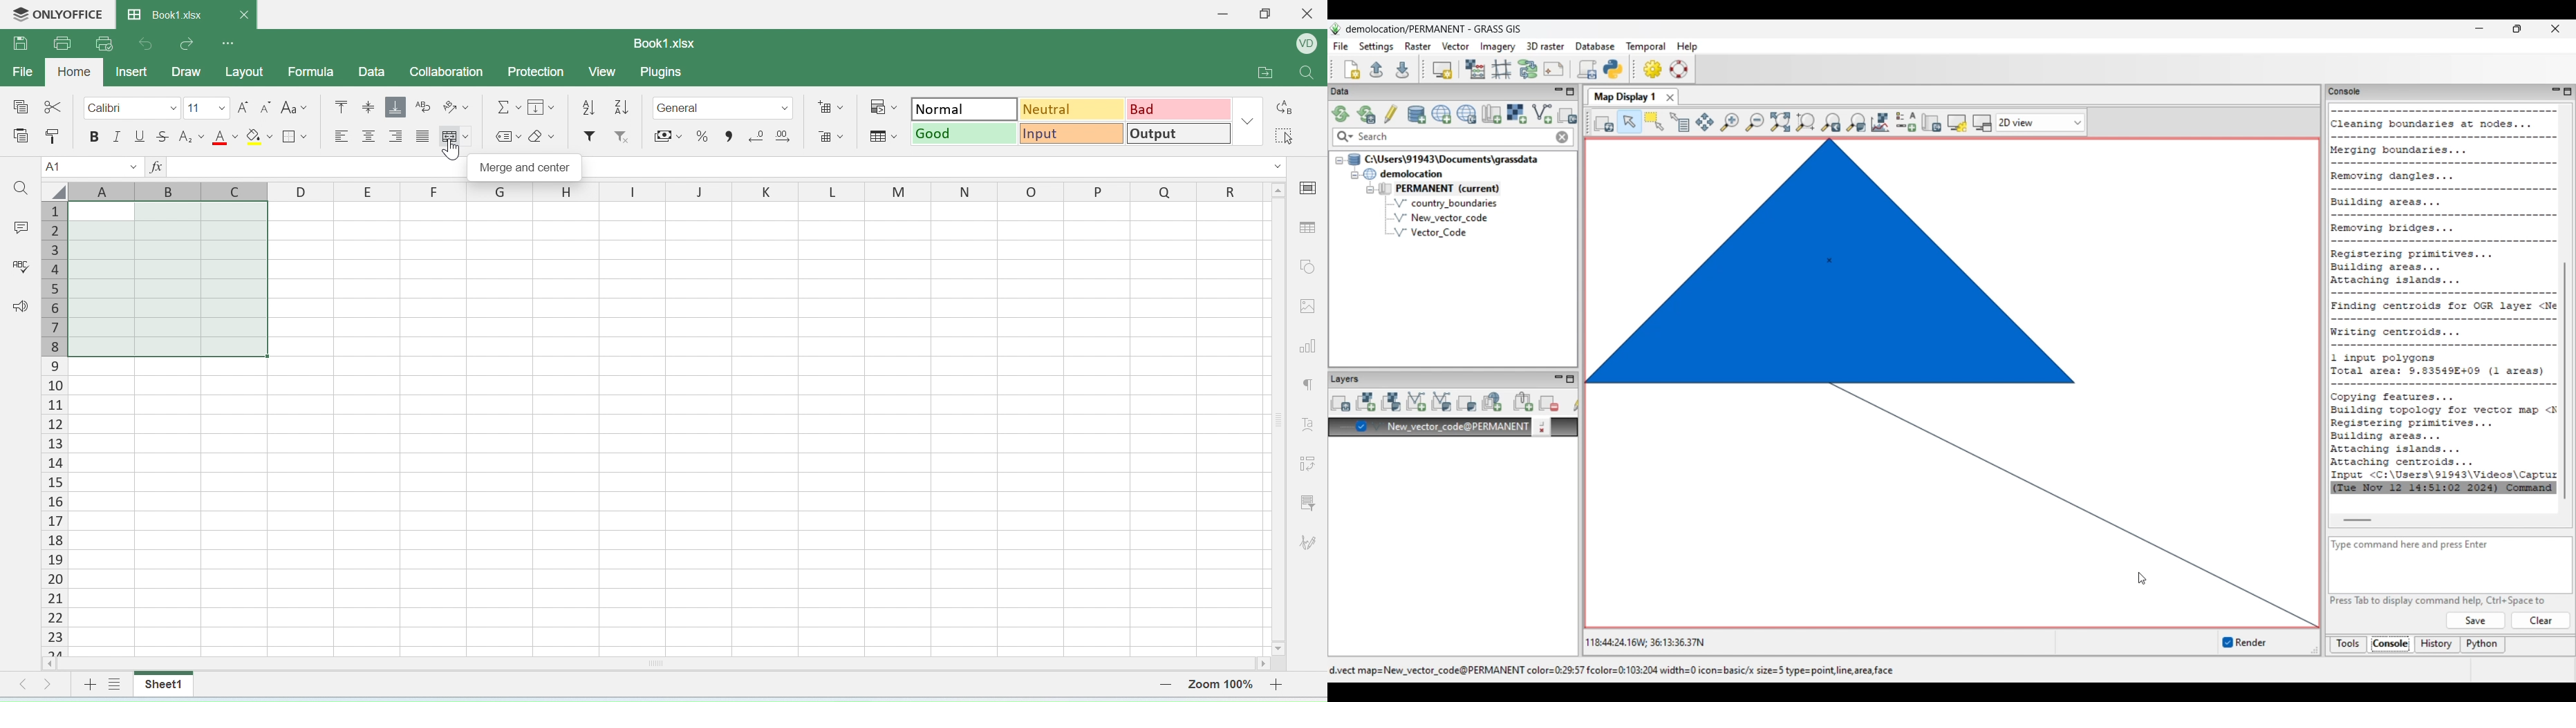  Describe the element at coordinates (668, 137) in the screenshot. I see `` at that location.